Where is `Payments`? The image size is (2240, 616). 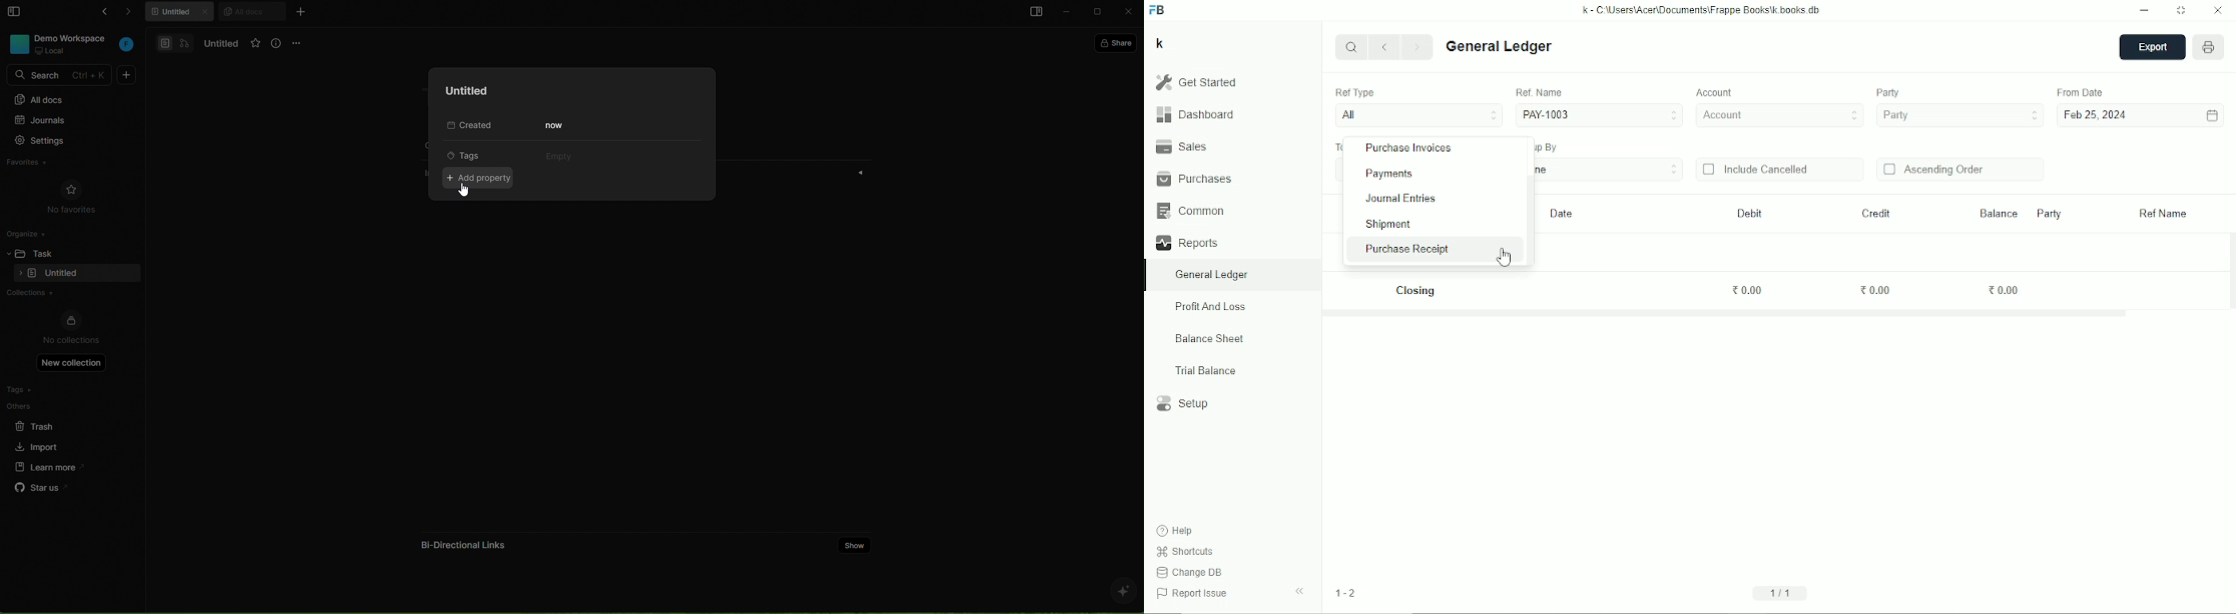 Payments is located at coordinates (1390, 174).